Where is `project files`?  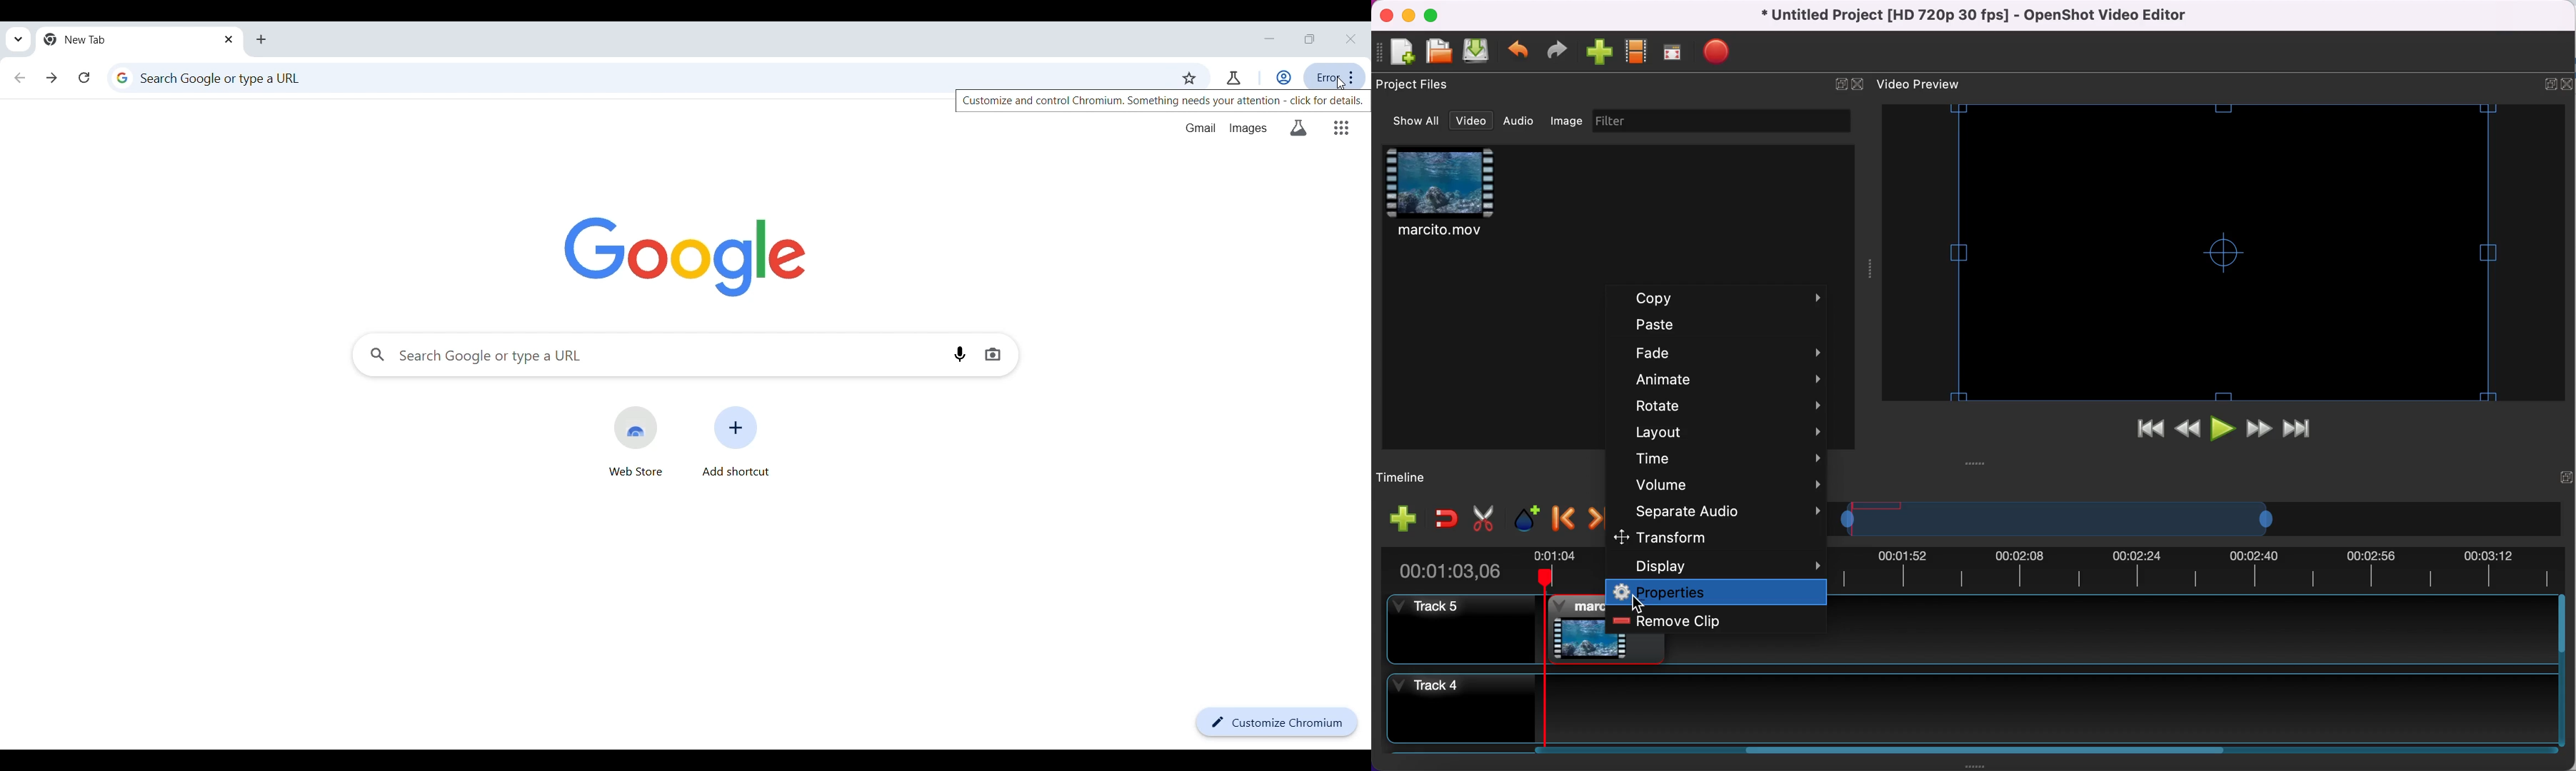
project files is located at coordinates (1416, 87).